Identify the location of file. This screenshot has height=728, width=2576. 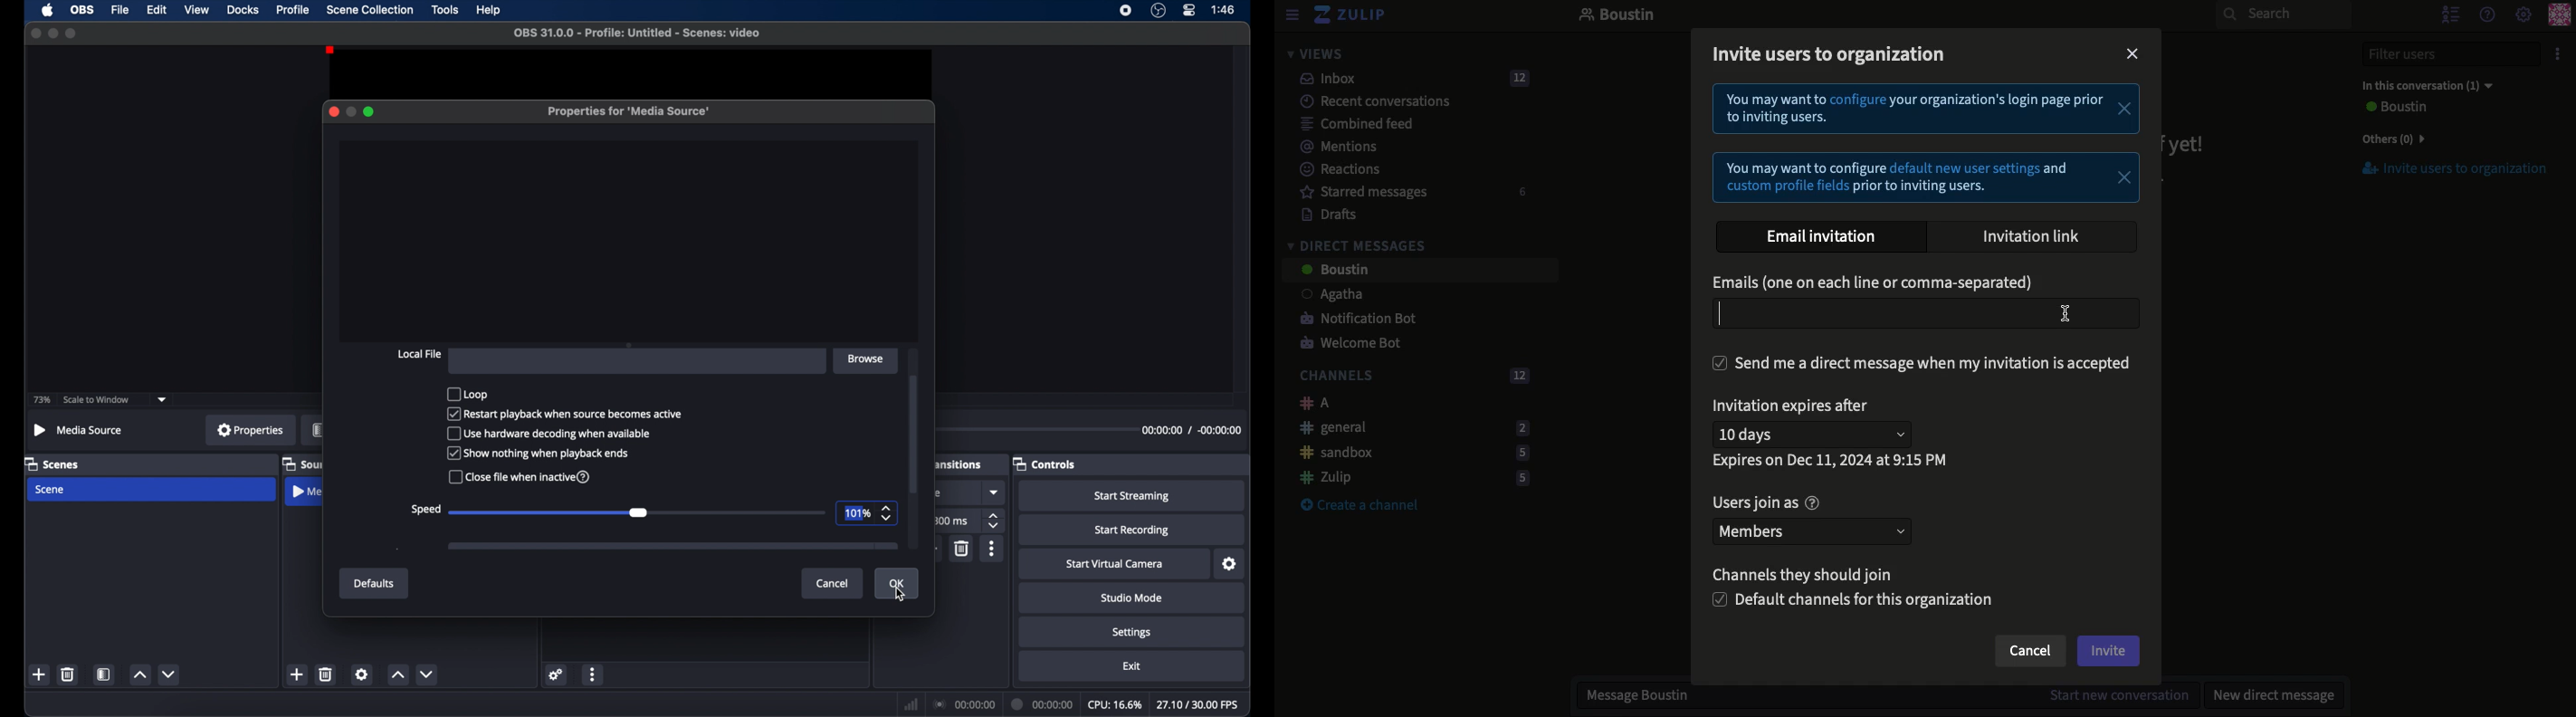
(121, 11).